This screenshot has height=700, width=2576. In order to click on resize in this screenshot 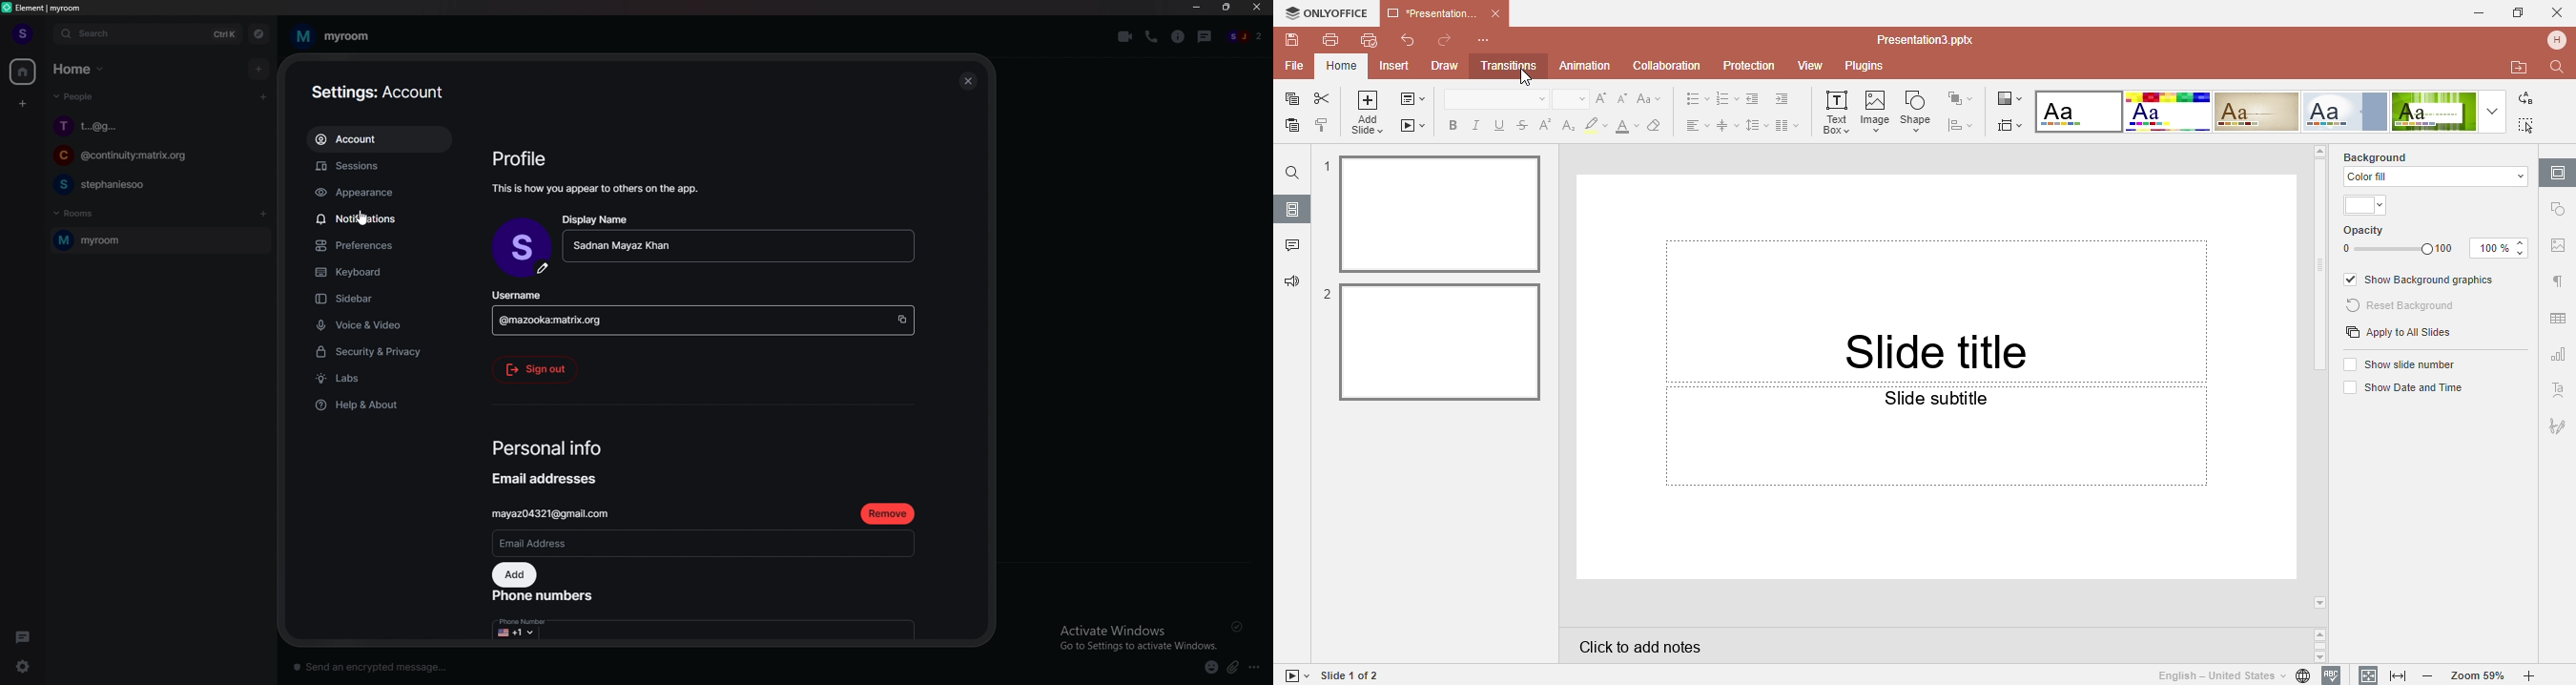, I will do `click(1227, 8)`.